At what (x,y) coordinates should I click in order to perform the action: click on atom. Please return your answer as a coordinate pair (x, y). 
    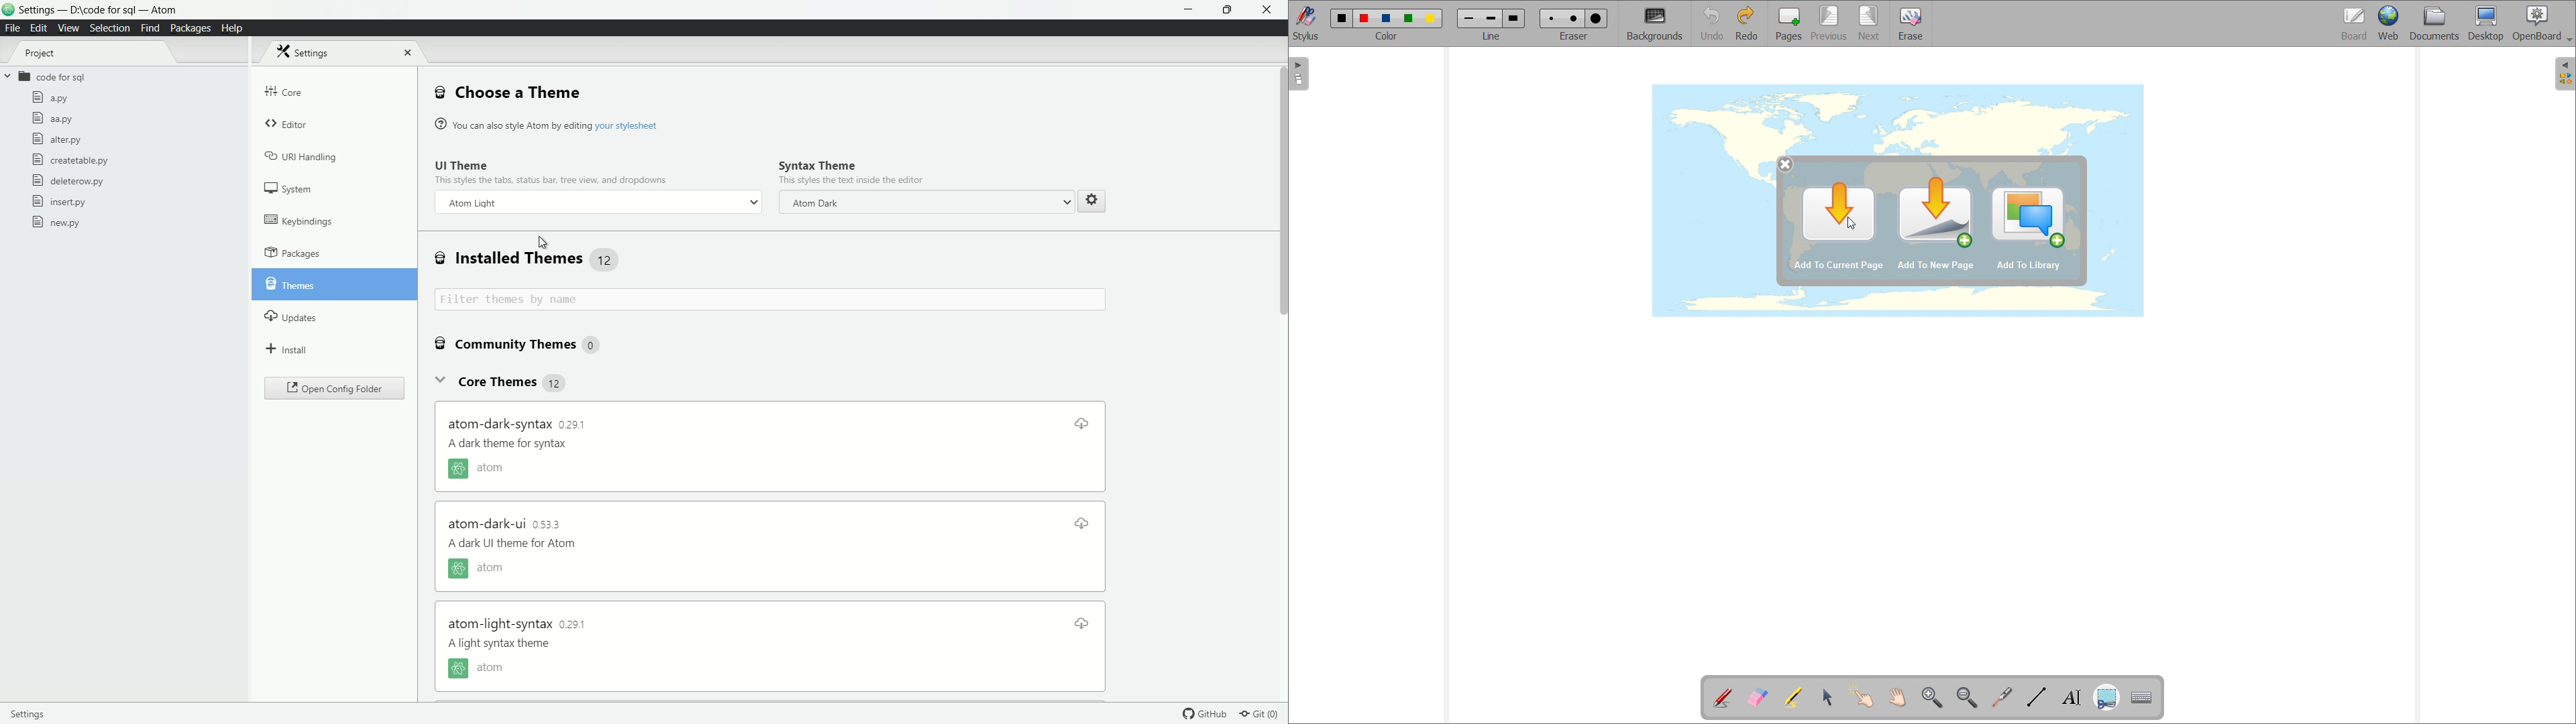
    Looking at the image, I should click on (490, 469).